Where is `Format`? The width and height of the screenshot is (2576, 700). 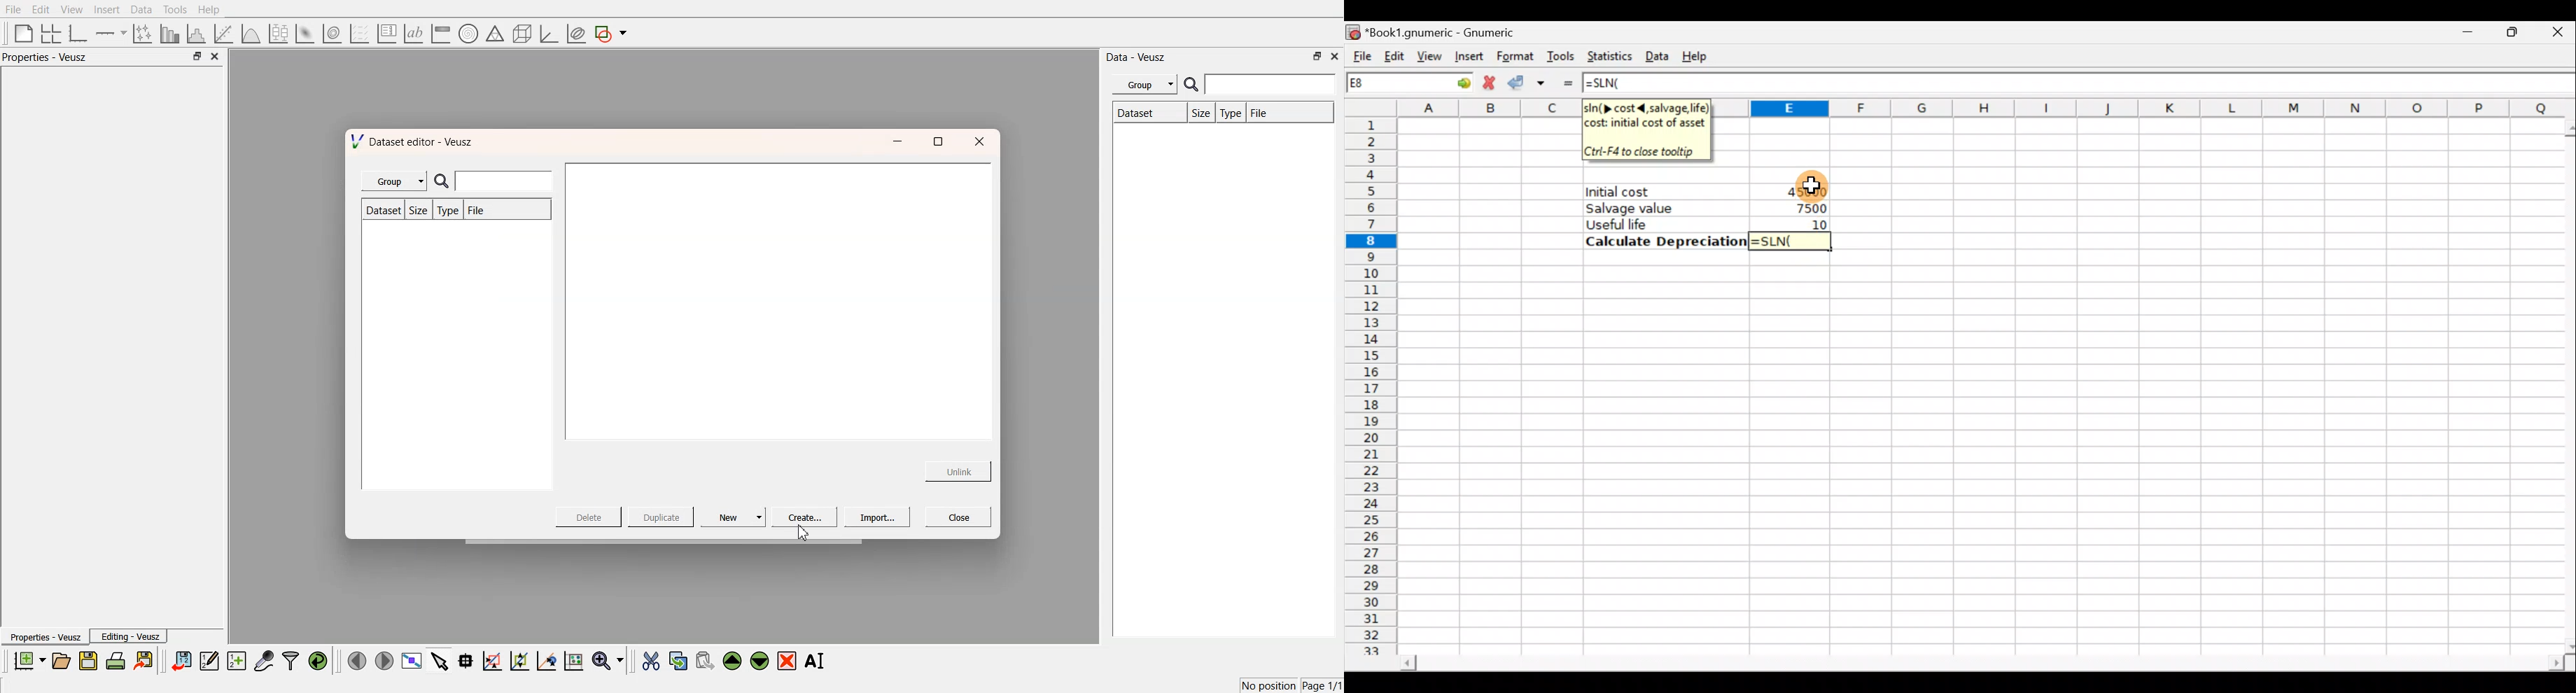 Format is located at coordinates (1513, 55).